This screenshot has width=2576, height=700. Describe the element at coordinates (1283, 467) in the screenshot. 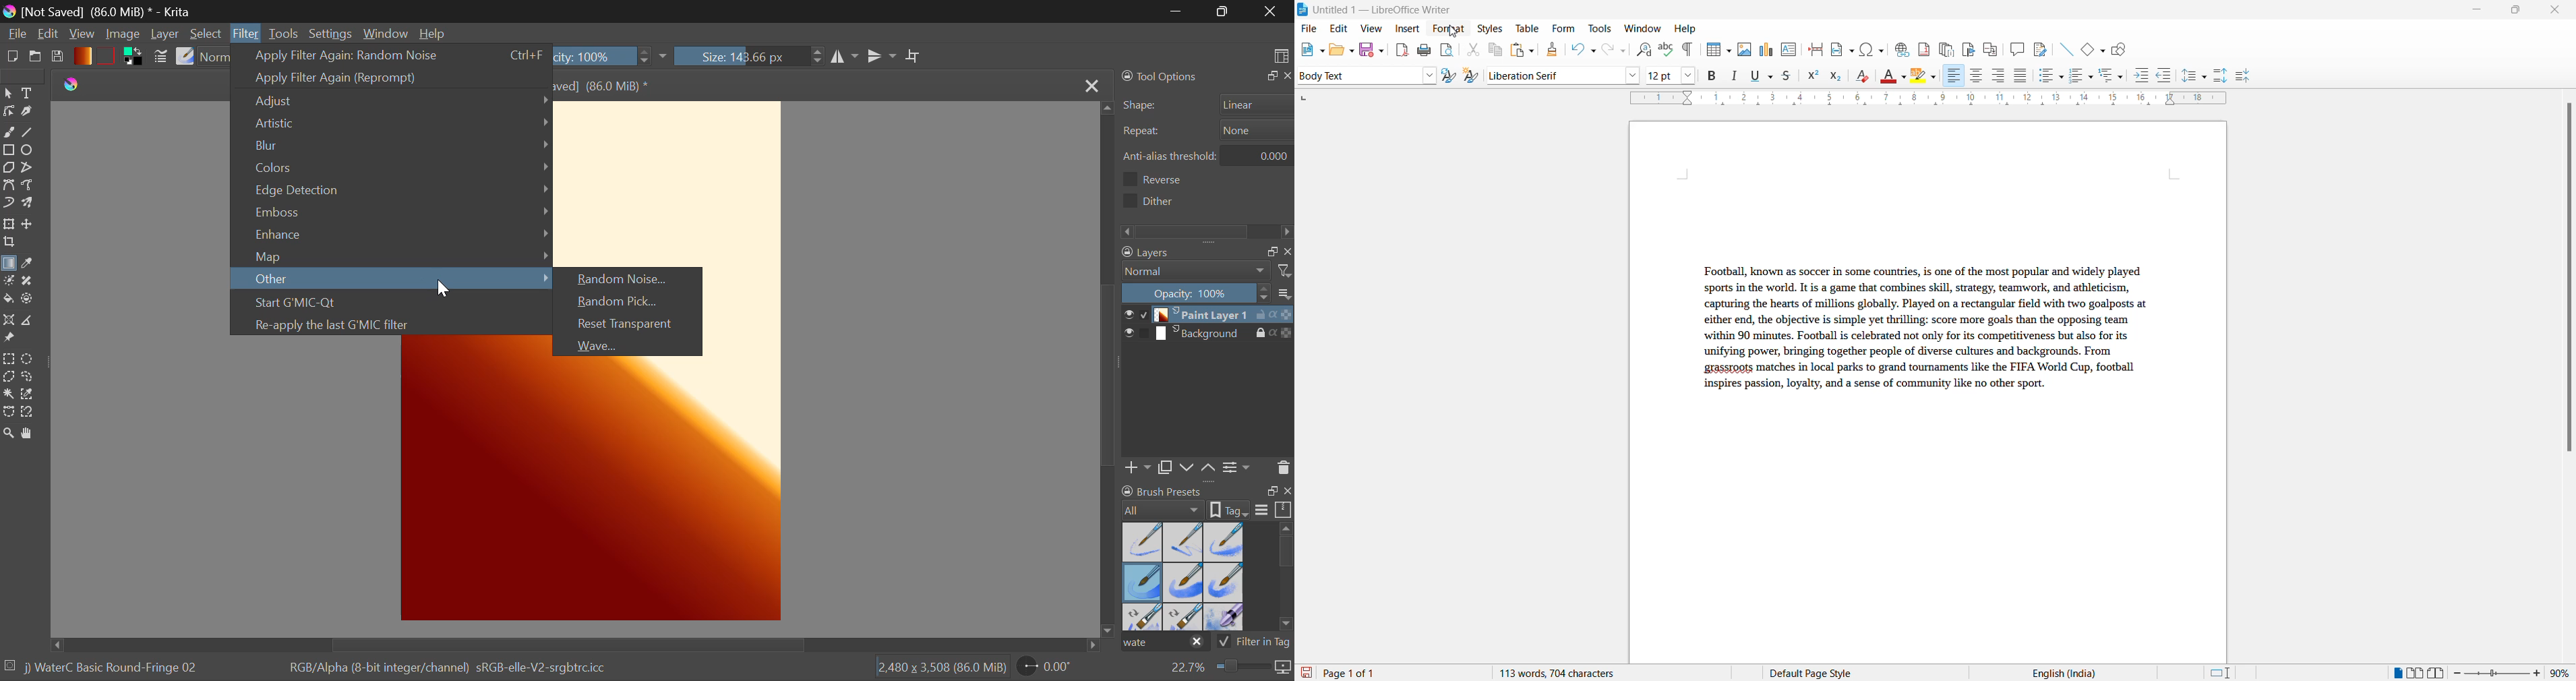

I see `trash` at that location.